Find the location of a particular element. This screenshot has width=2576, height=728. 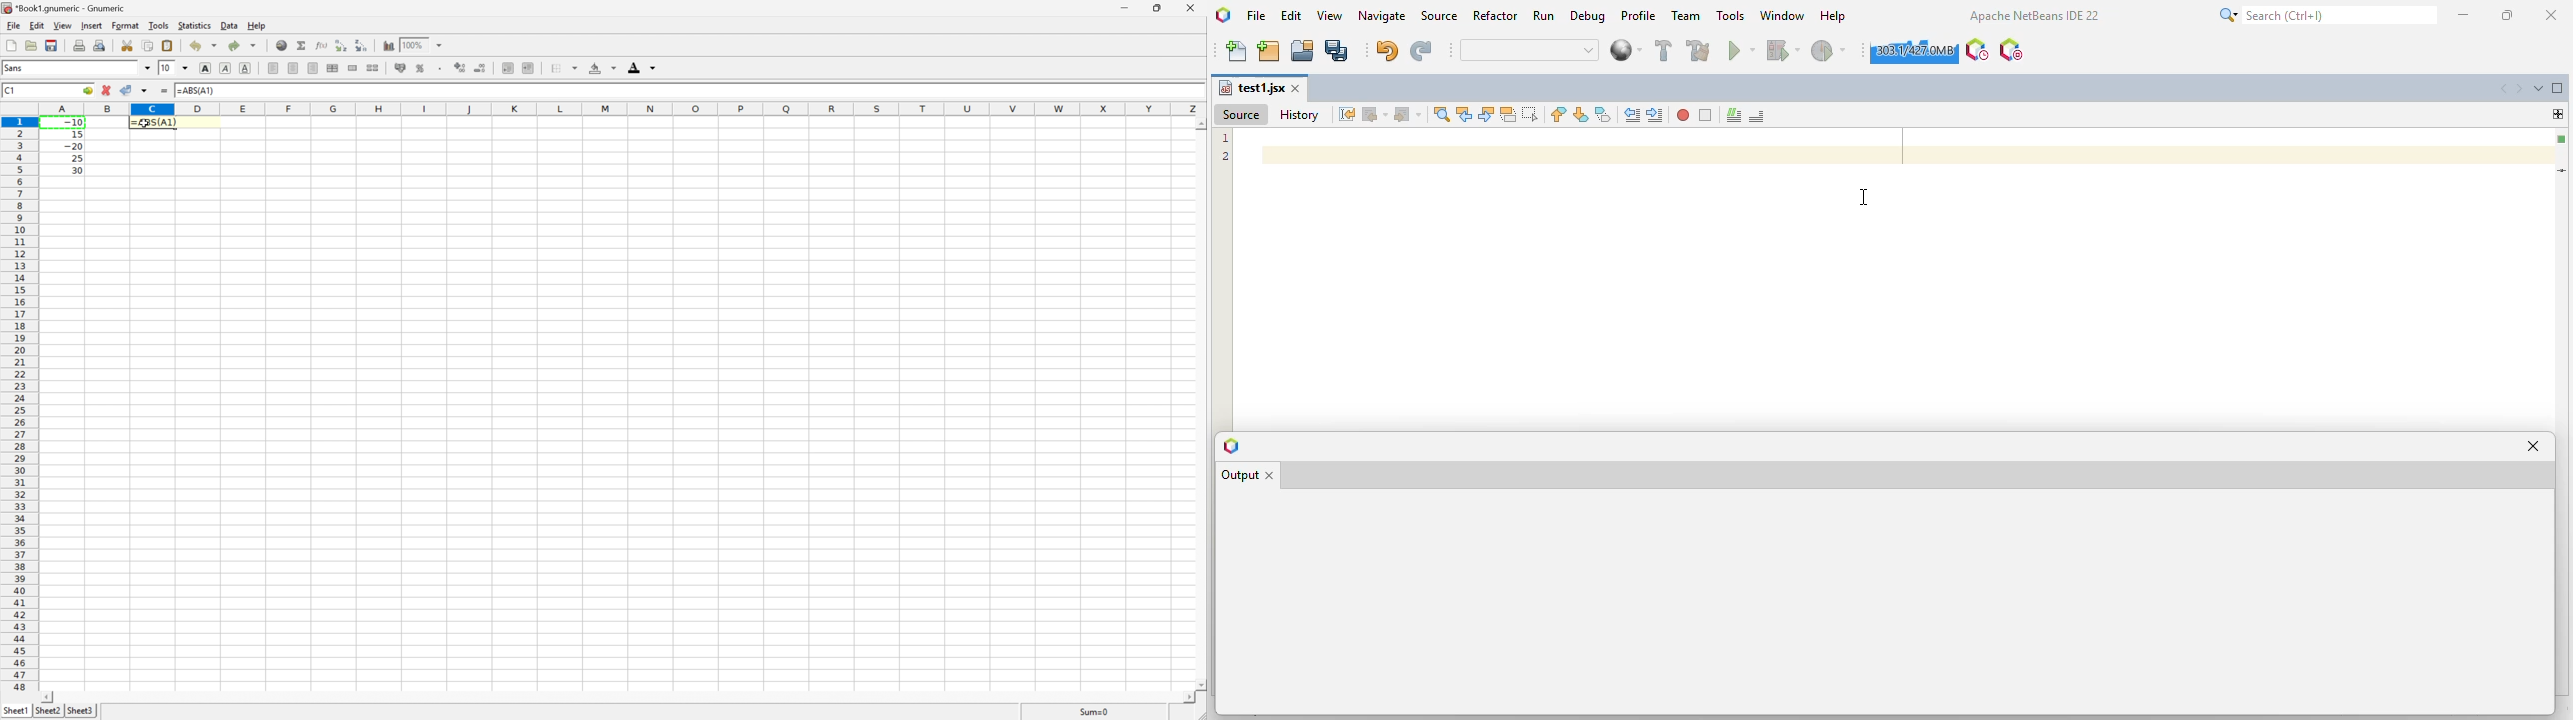

Sum =-10 is located at coordinates (1096, 712).